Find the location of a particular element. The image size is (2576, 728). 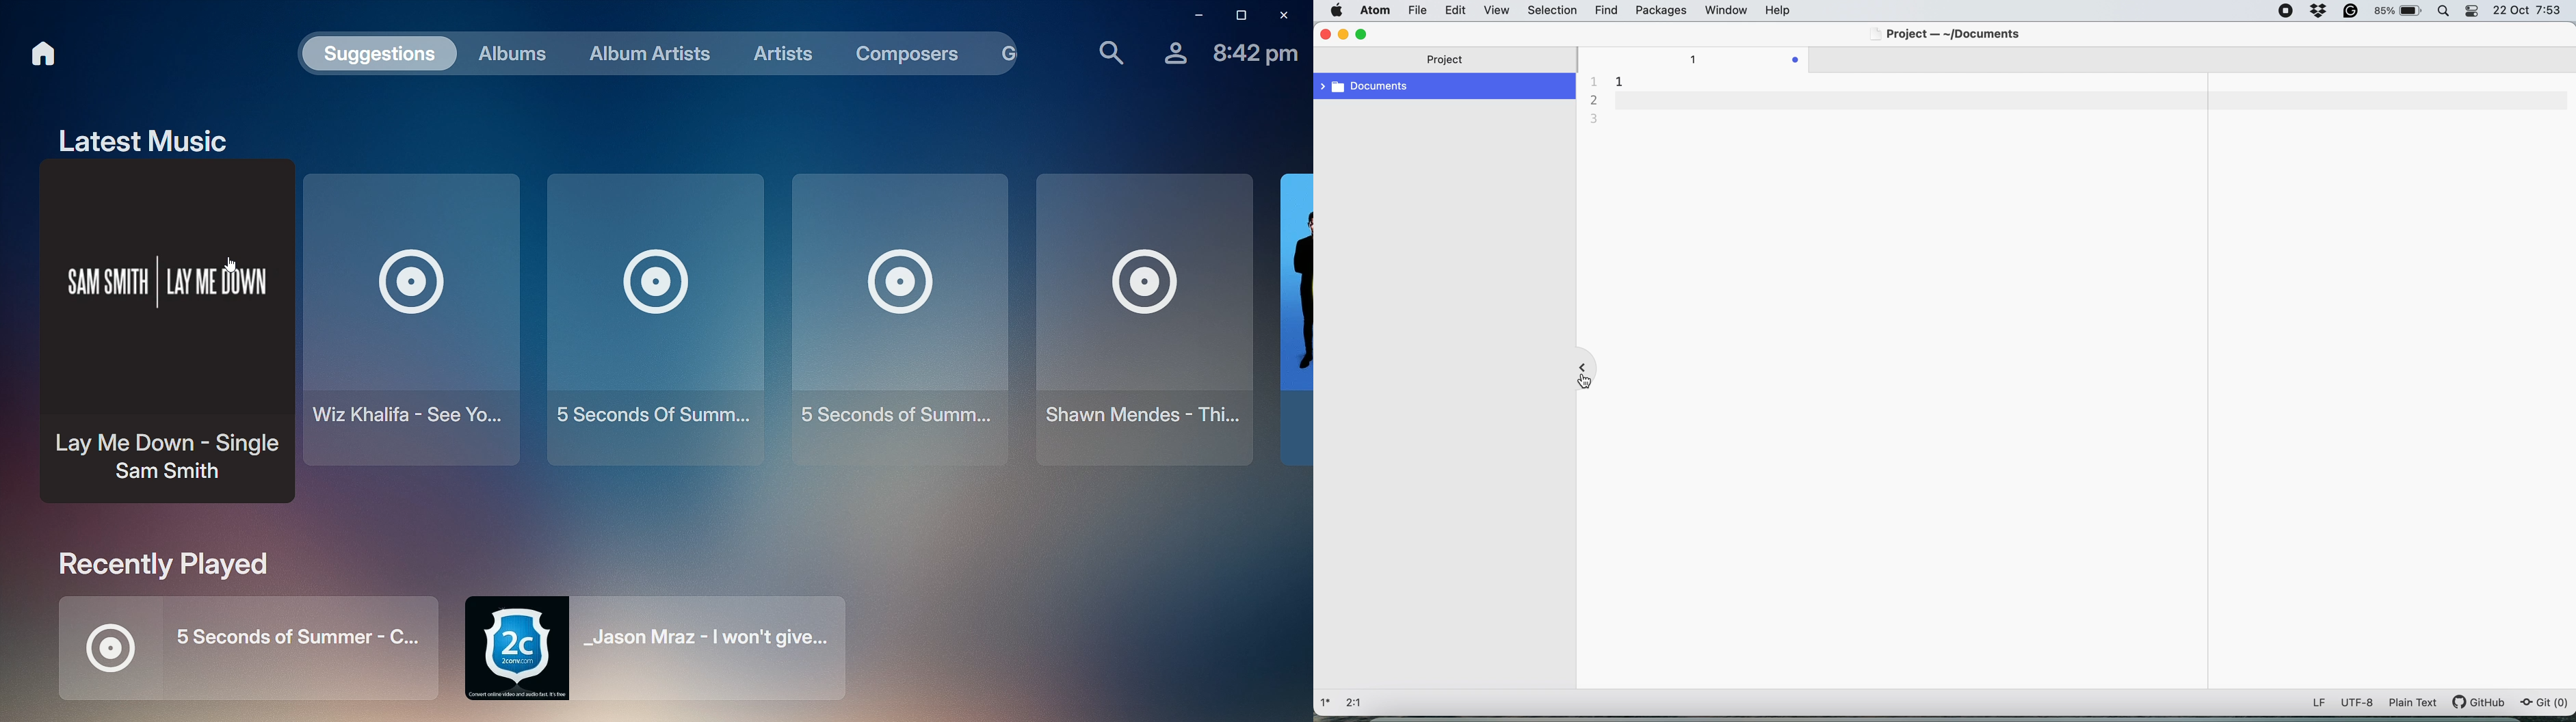

spotlight search is located at coordinates (2445, 11).